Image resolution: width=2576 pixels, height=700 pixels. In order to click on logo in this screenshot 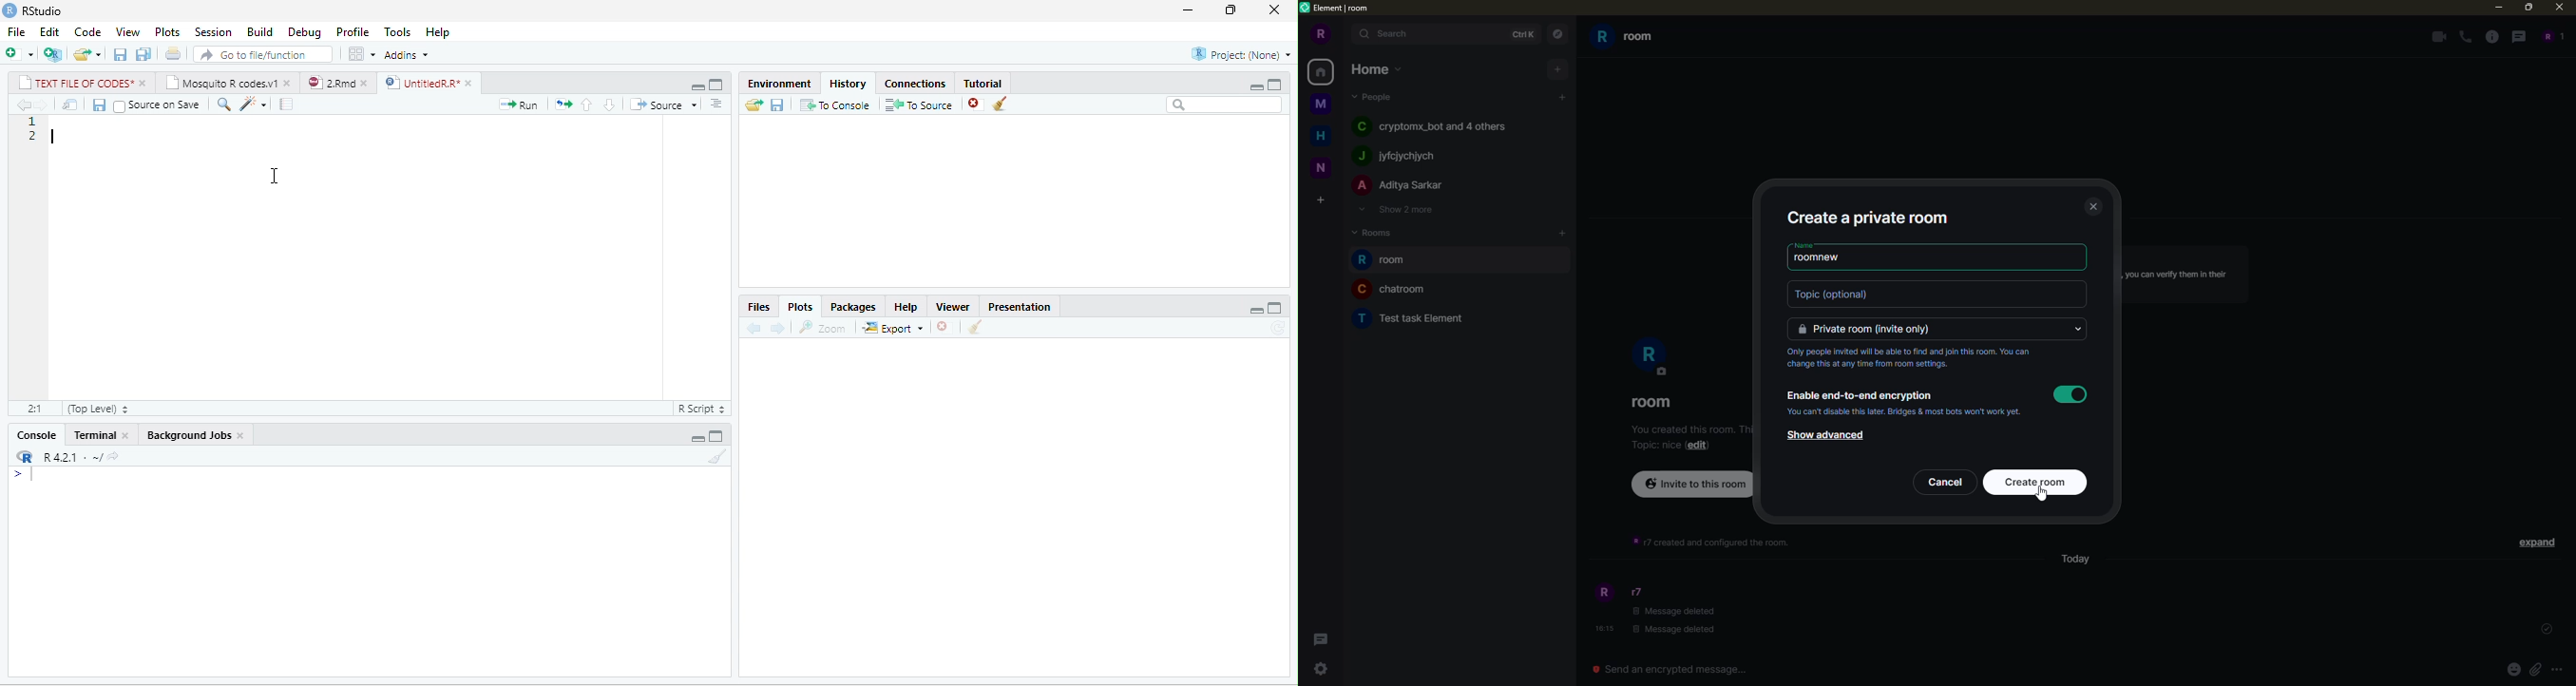, I will do `click(10, 10)`.